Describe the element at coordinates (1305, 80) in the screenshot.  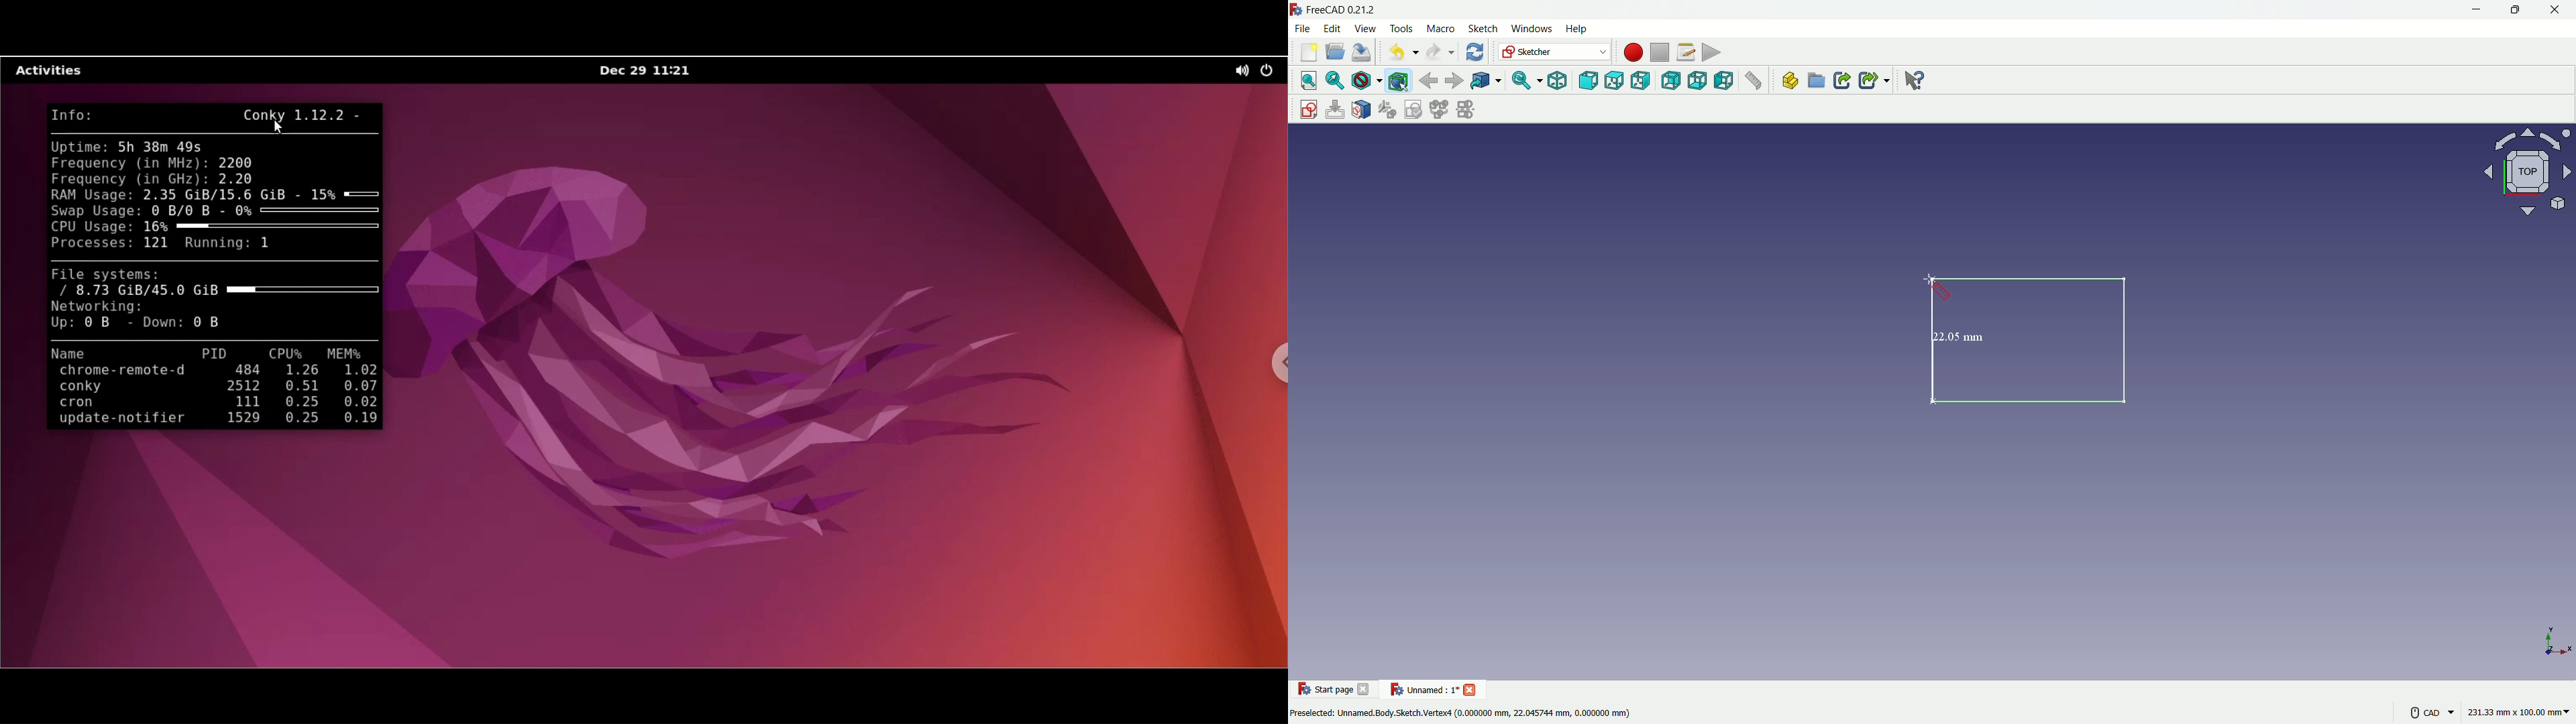
I see `fit all` at that location.